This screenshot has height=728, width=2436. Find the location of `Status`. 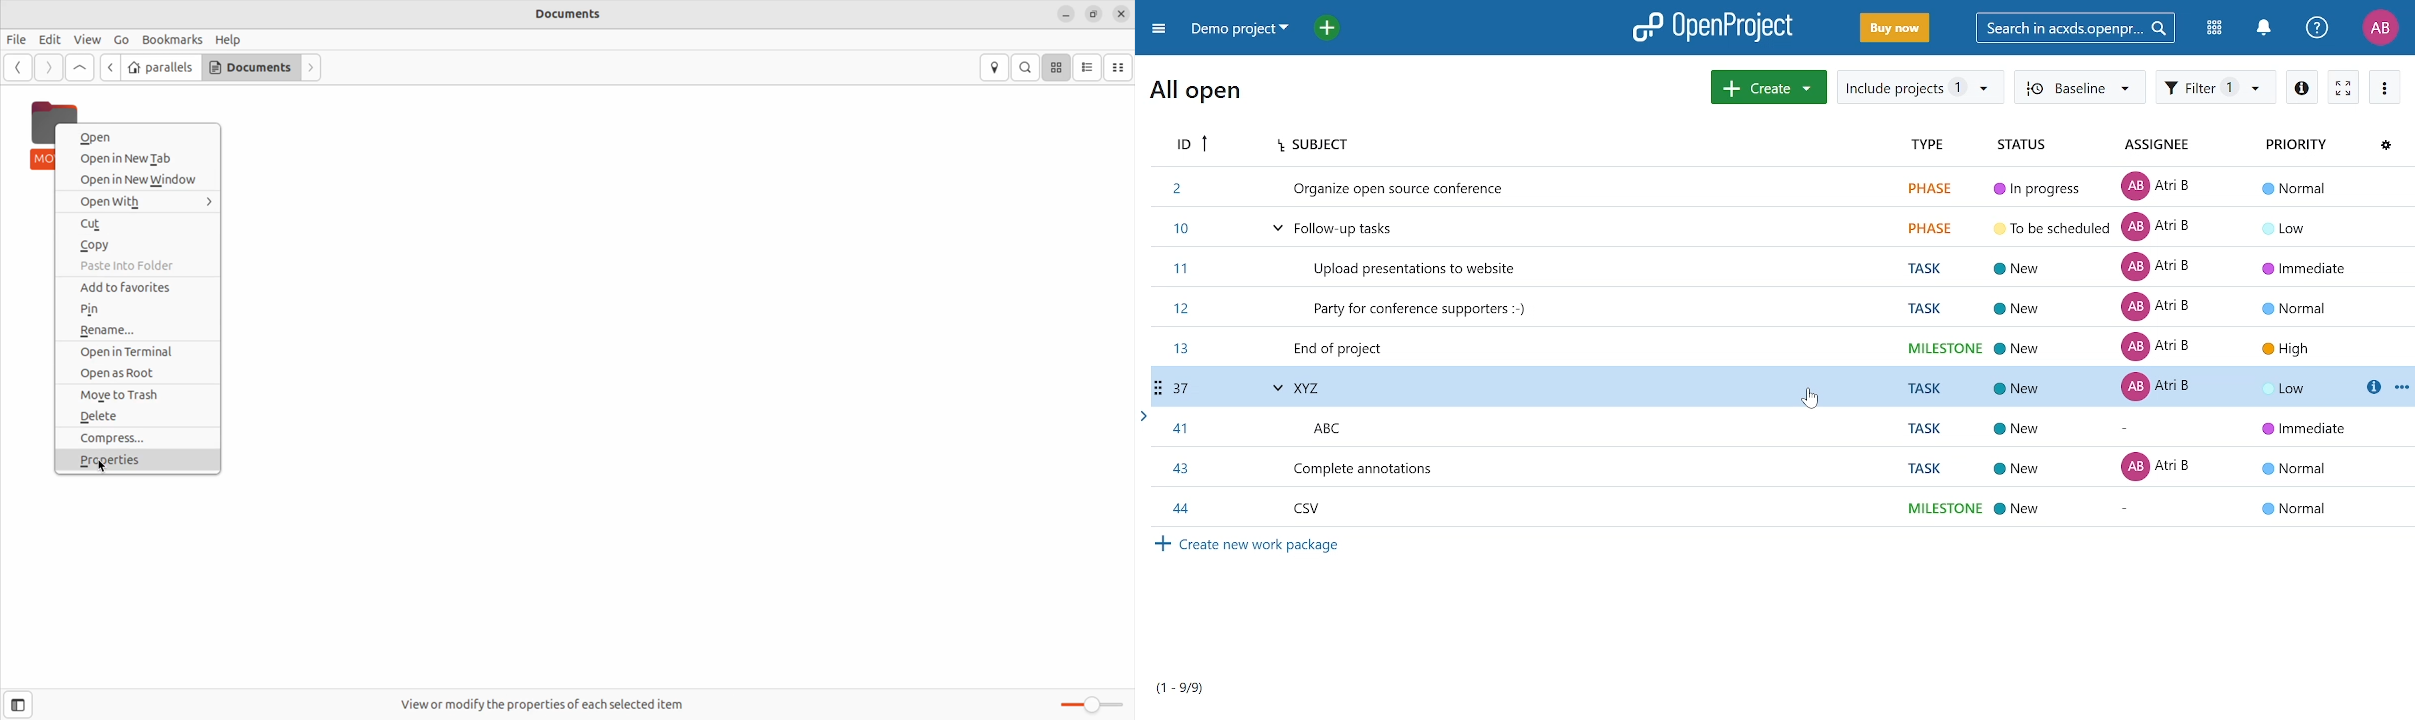

Status is located at coordinates (2040, 146).